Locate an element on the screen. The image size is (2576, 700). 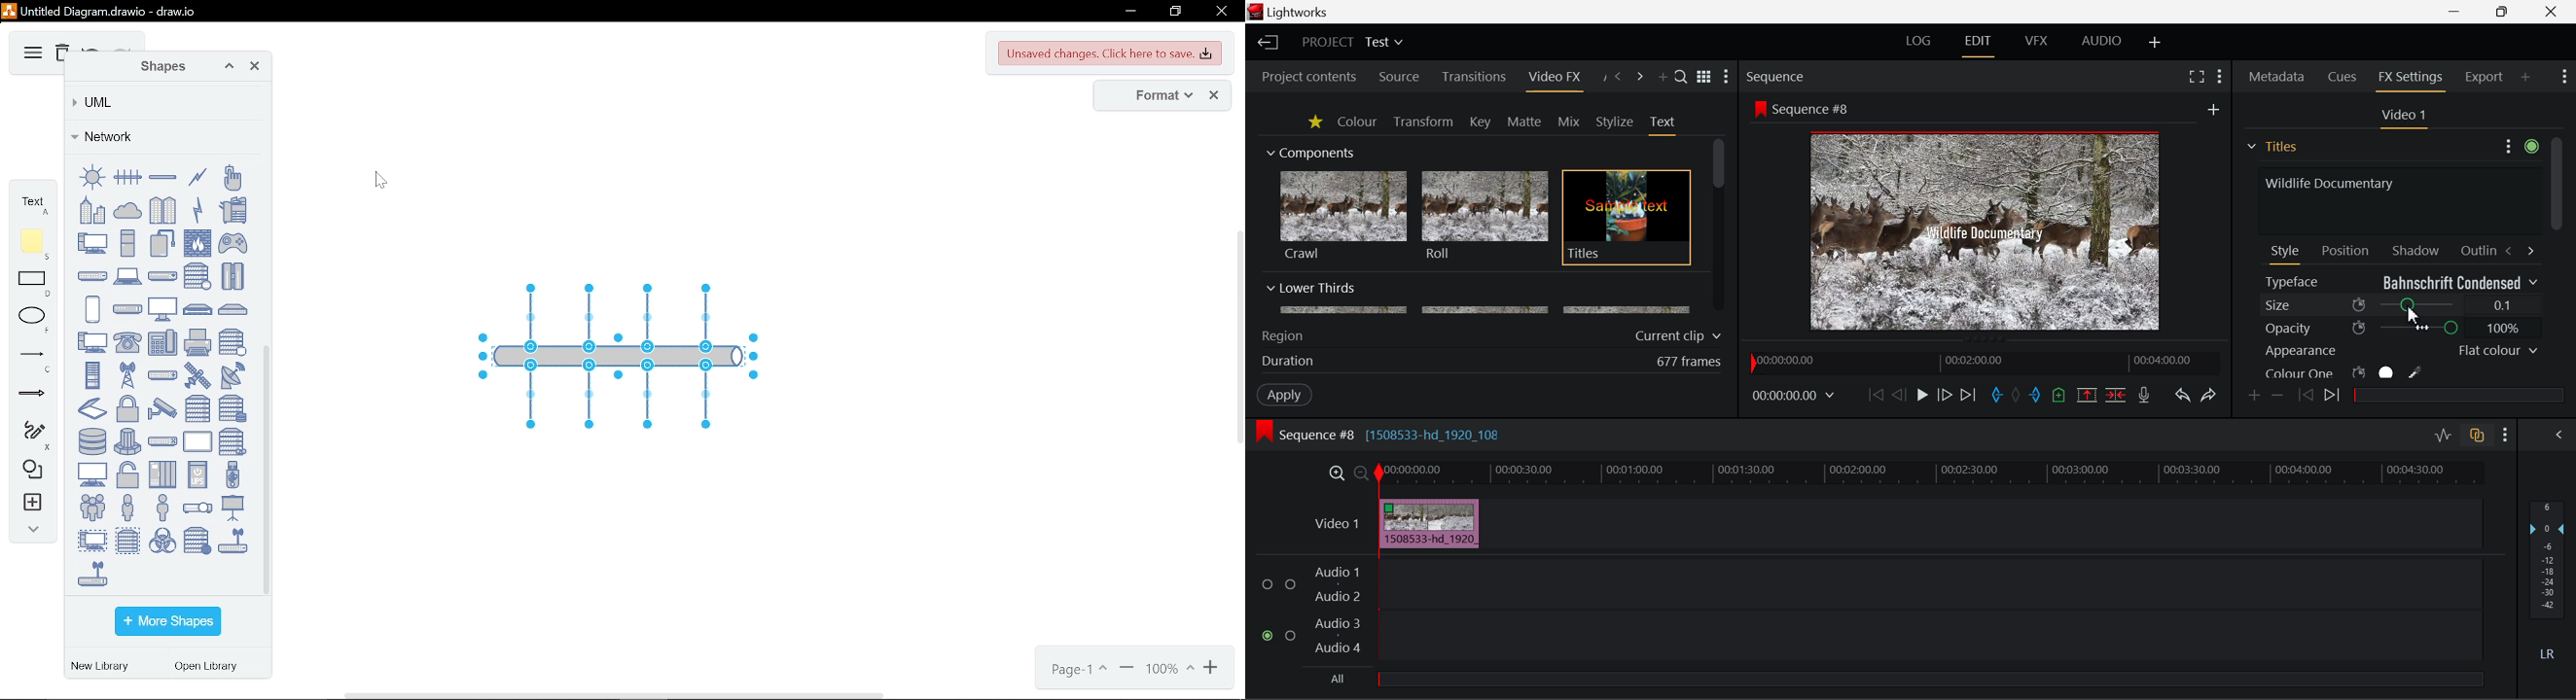
Network is located at coordinates (161, 136).